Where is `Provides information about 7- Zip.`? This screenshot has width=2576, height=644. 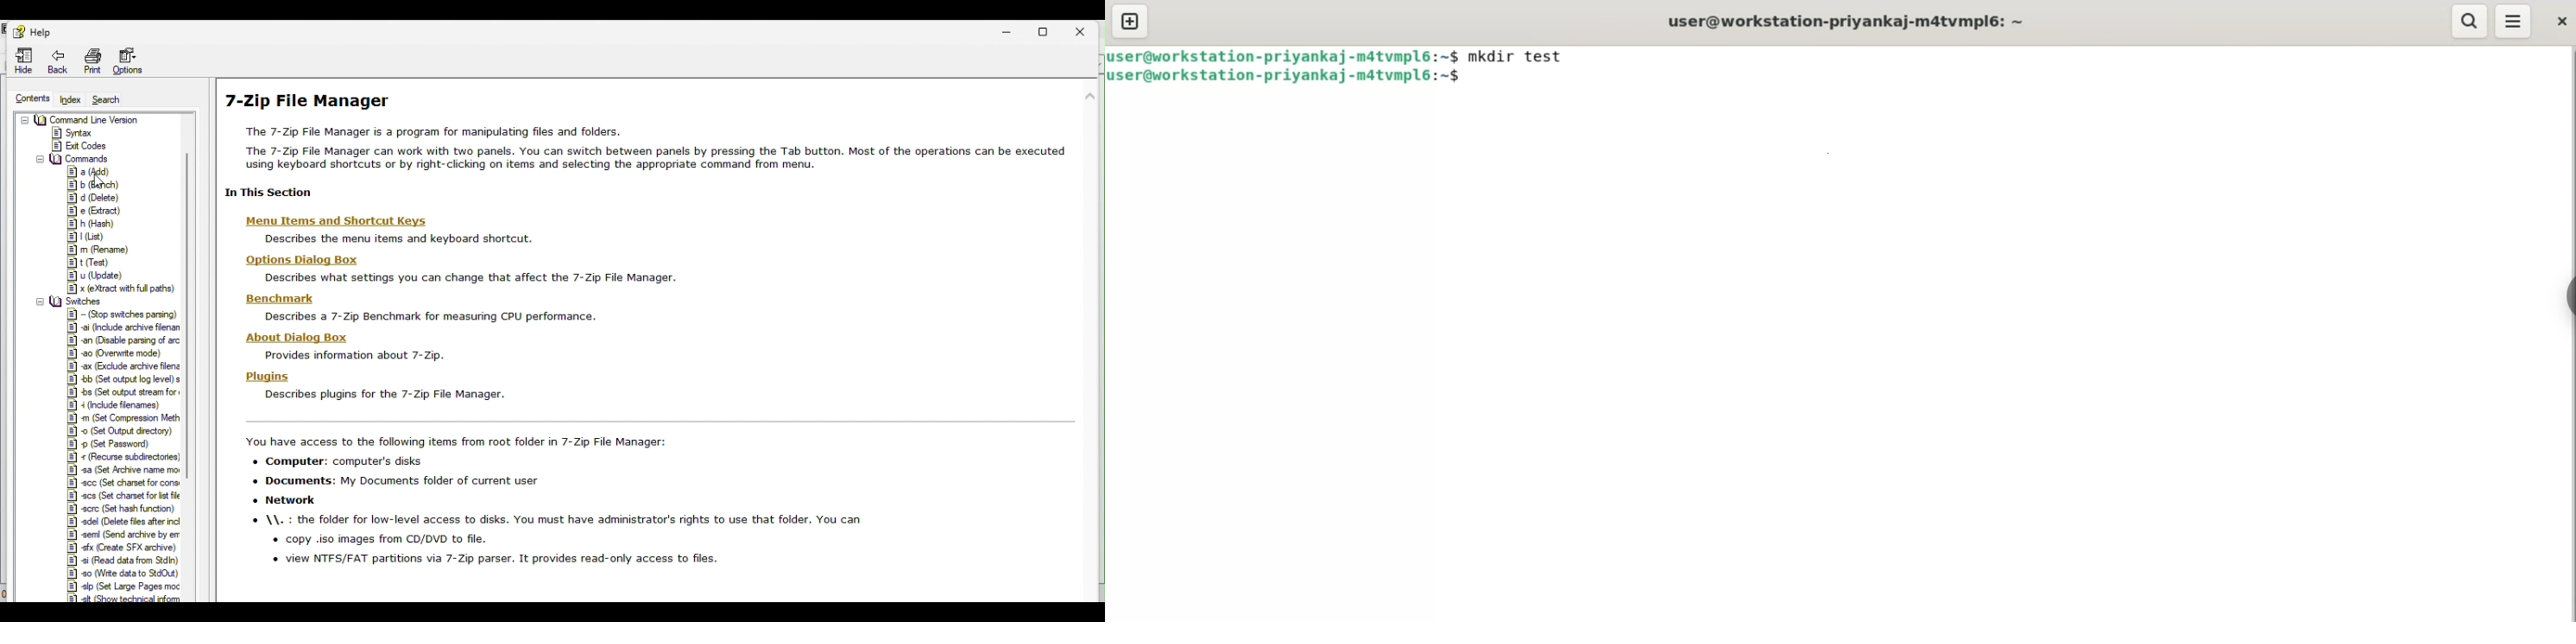 Provides information about 7- Zip. is located at coordinates (350, 355).